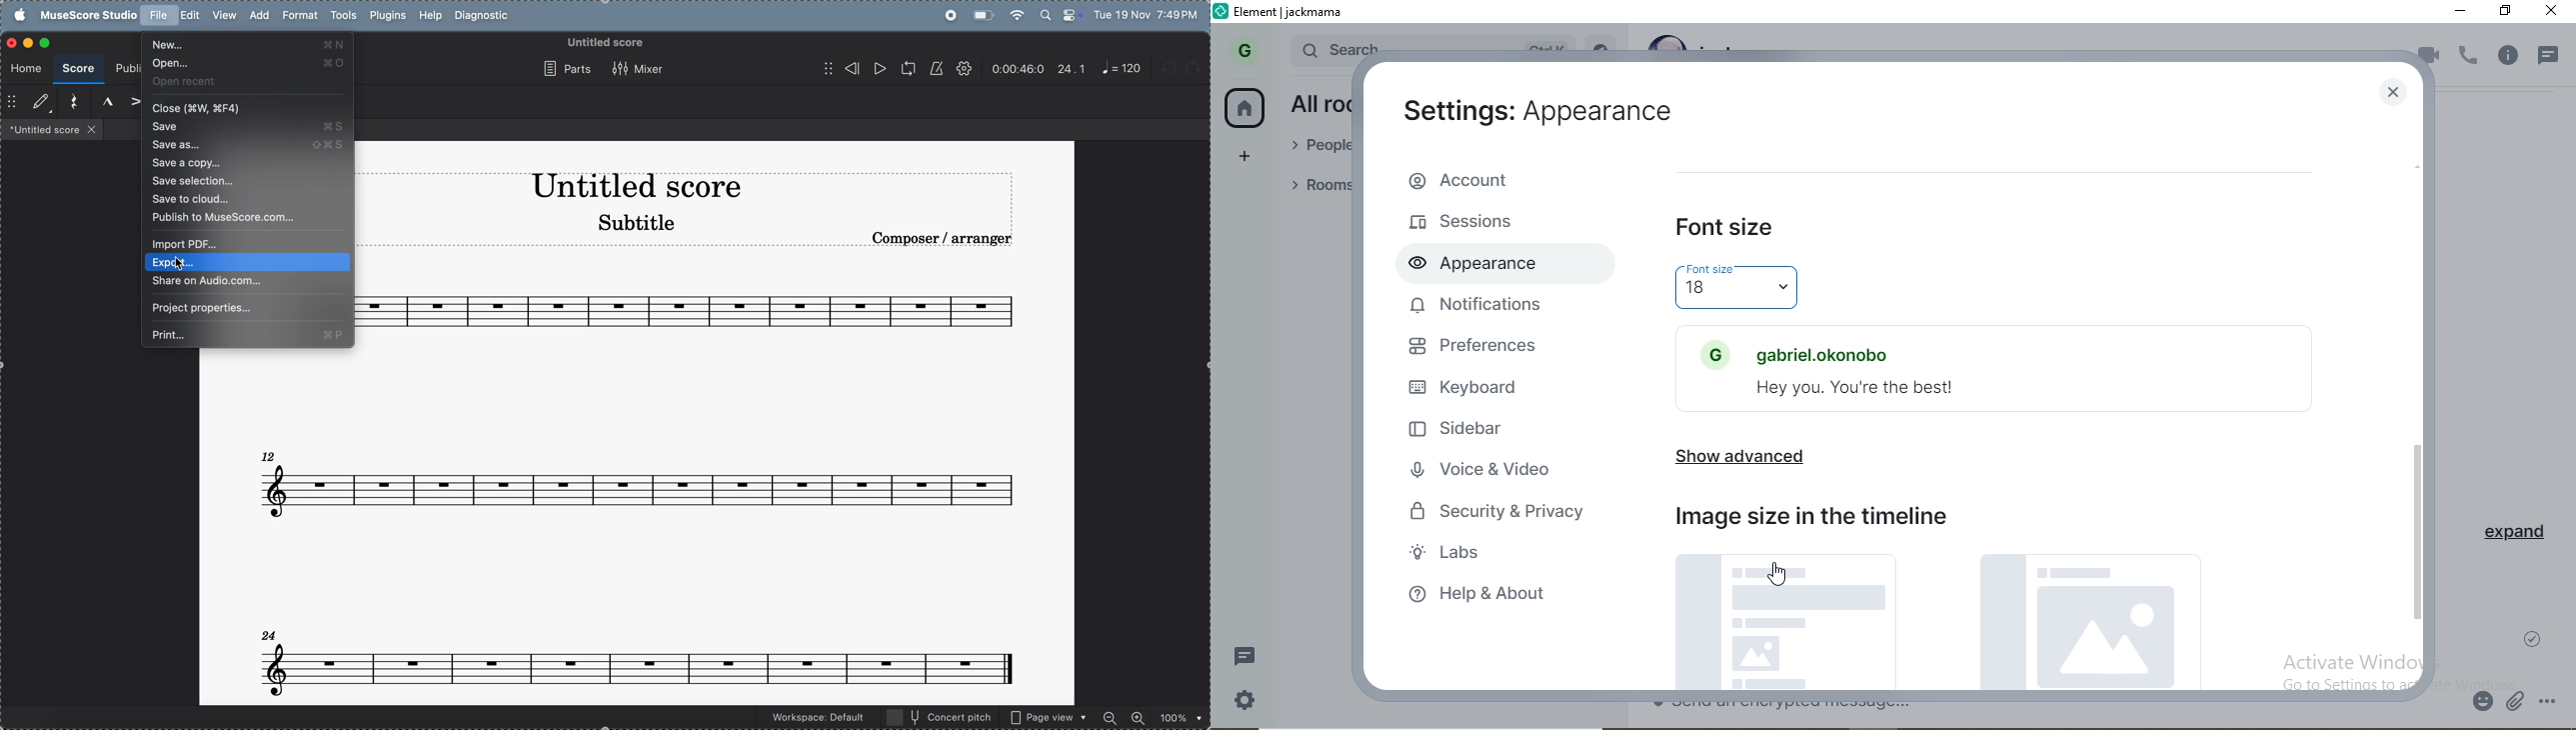 The width and height of the screenshot is (2576, 756). What do you see at coordinates (2353, 661) in the screenshot?
I see `Activate Windows` at bounding box center [2353, 661].